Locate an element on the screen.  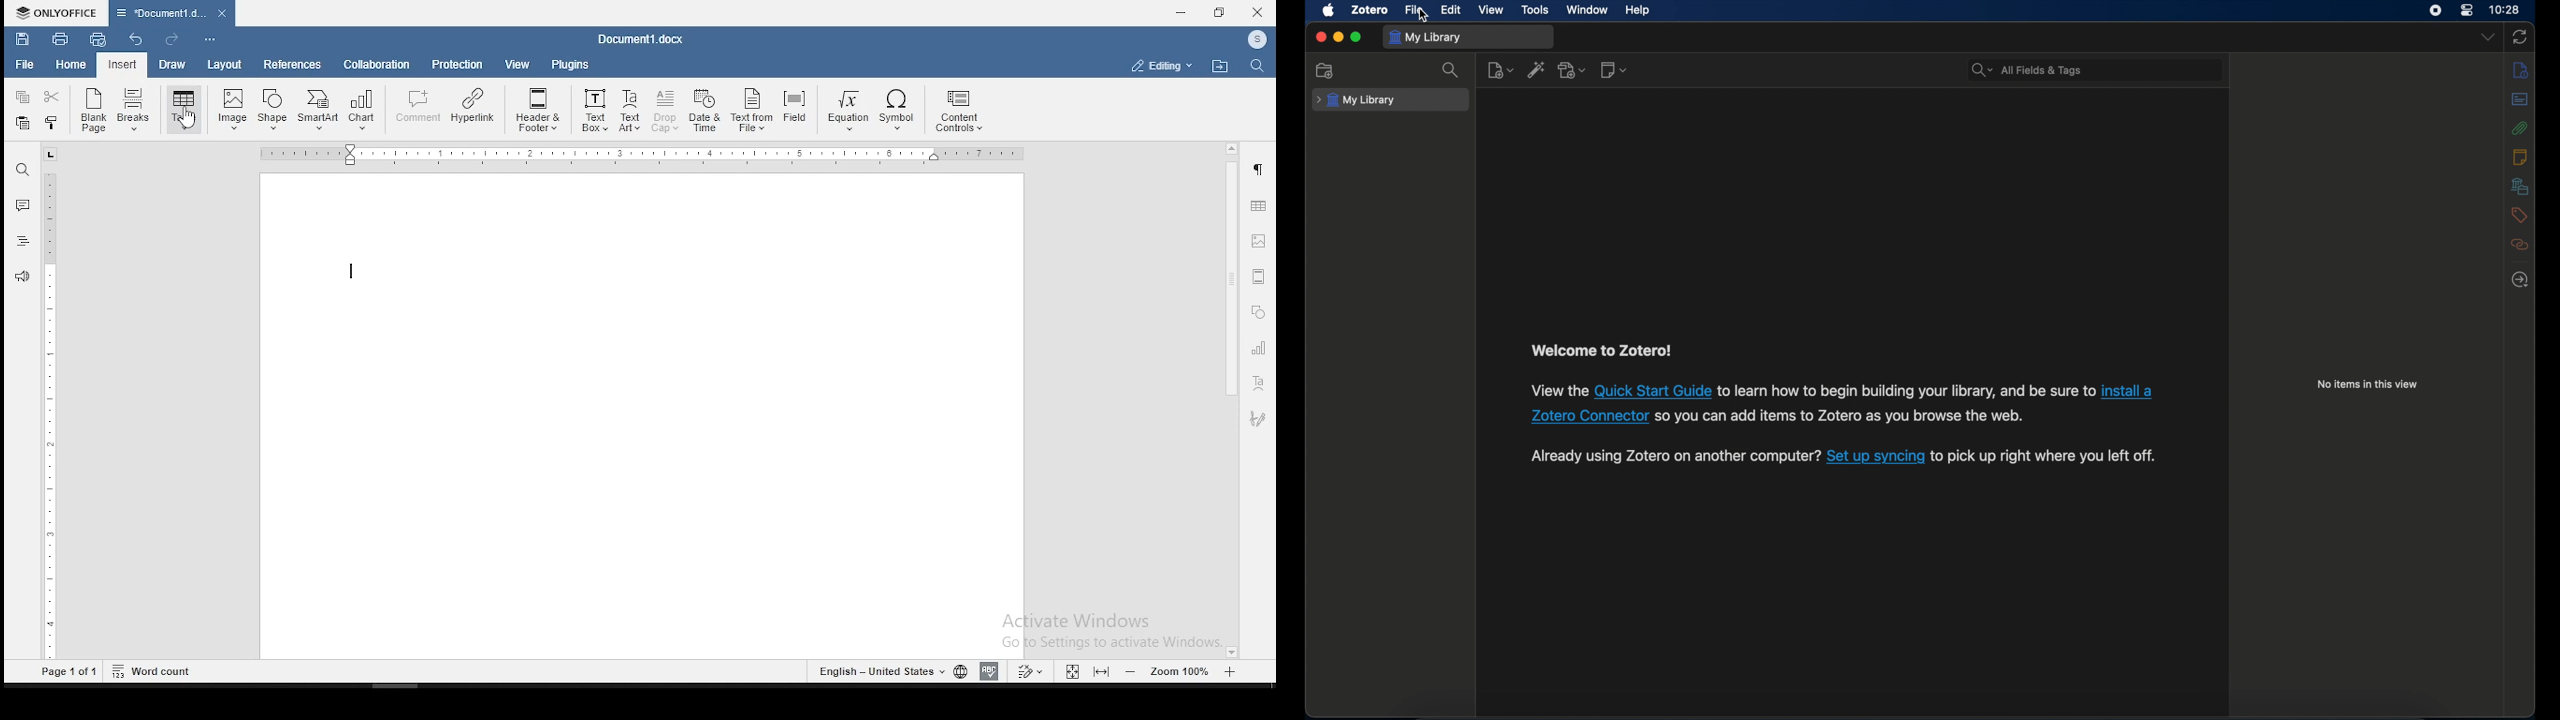
Date & Time is located at coordinates (706, 111).